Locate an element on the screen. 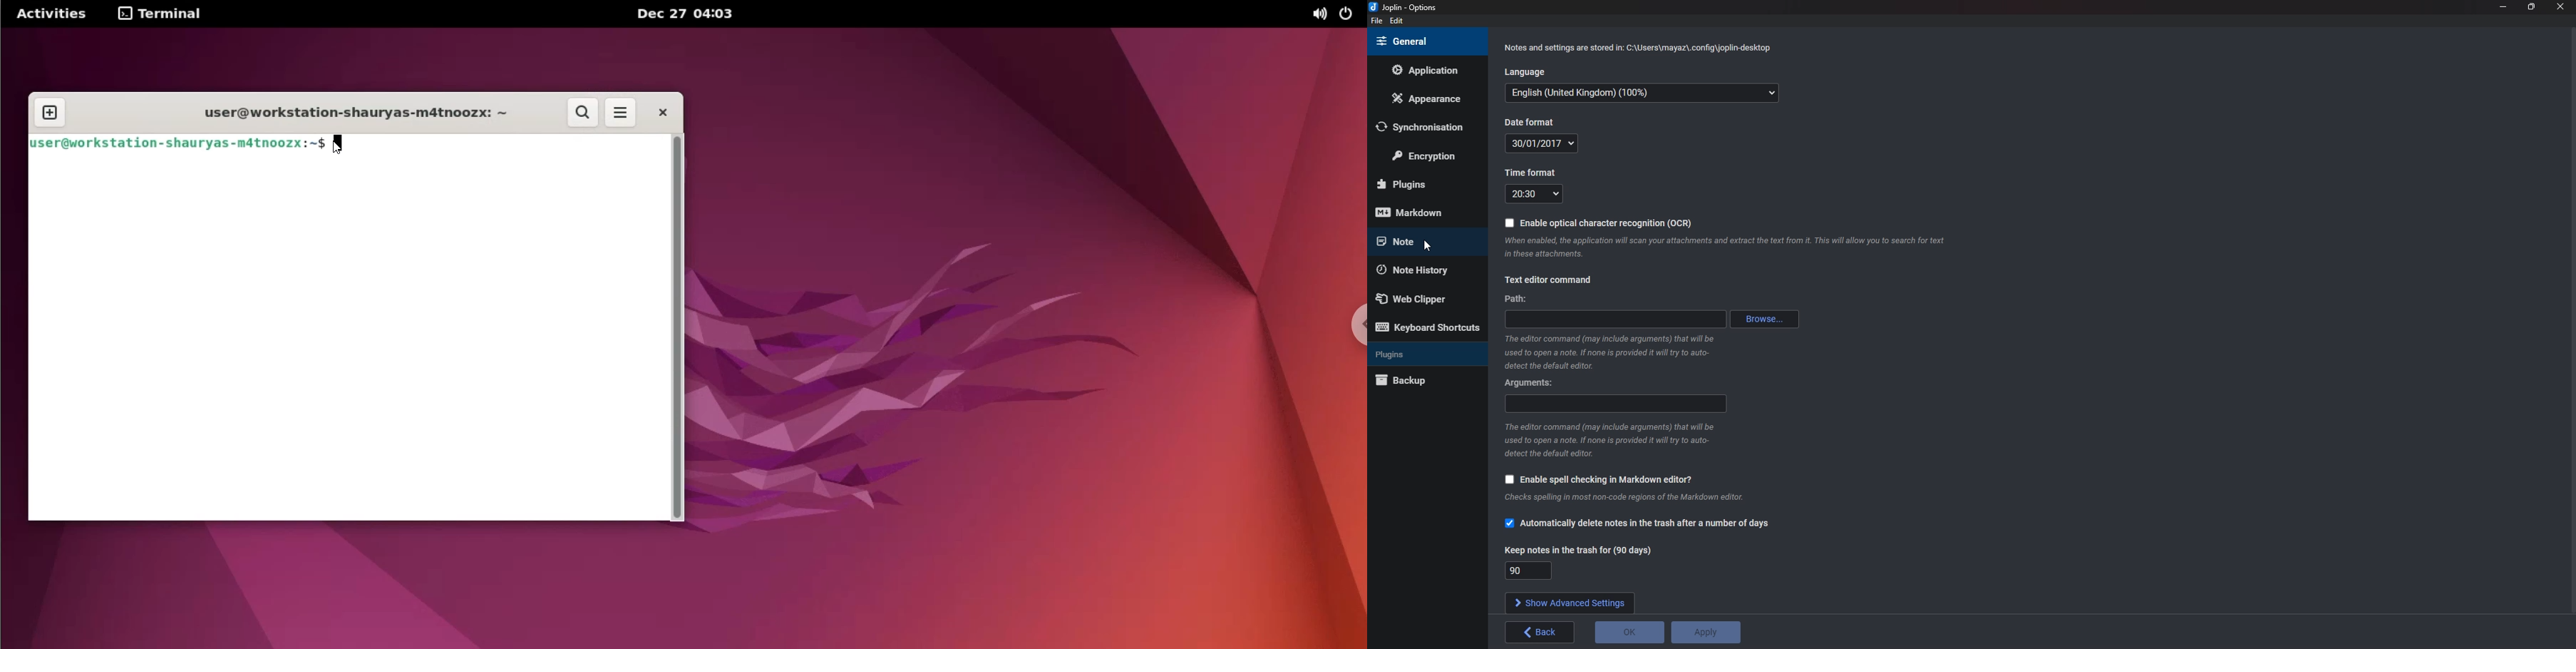  Web Clipper is located at coordinates (1426, 297).